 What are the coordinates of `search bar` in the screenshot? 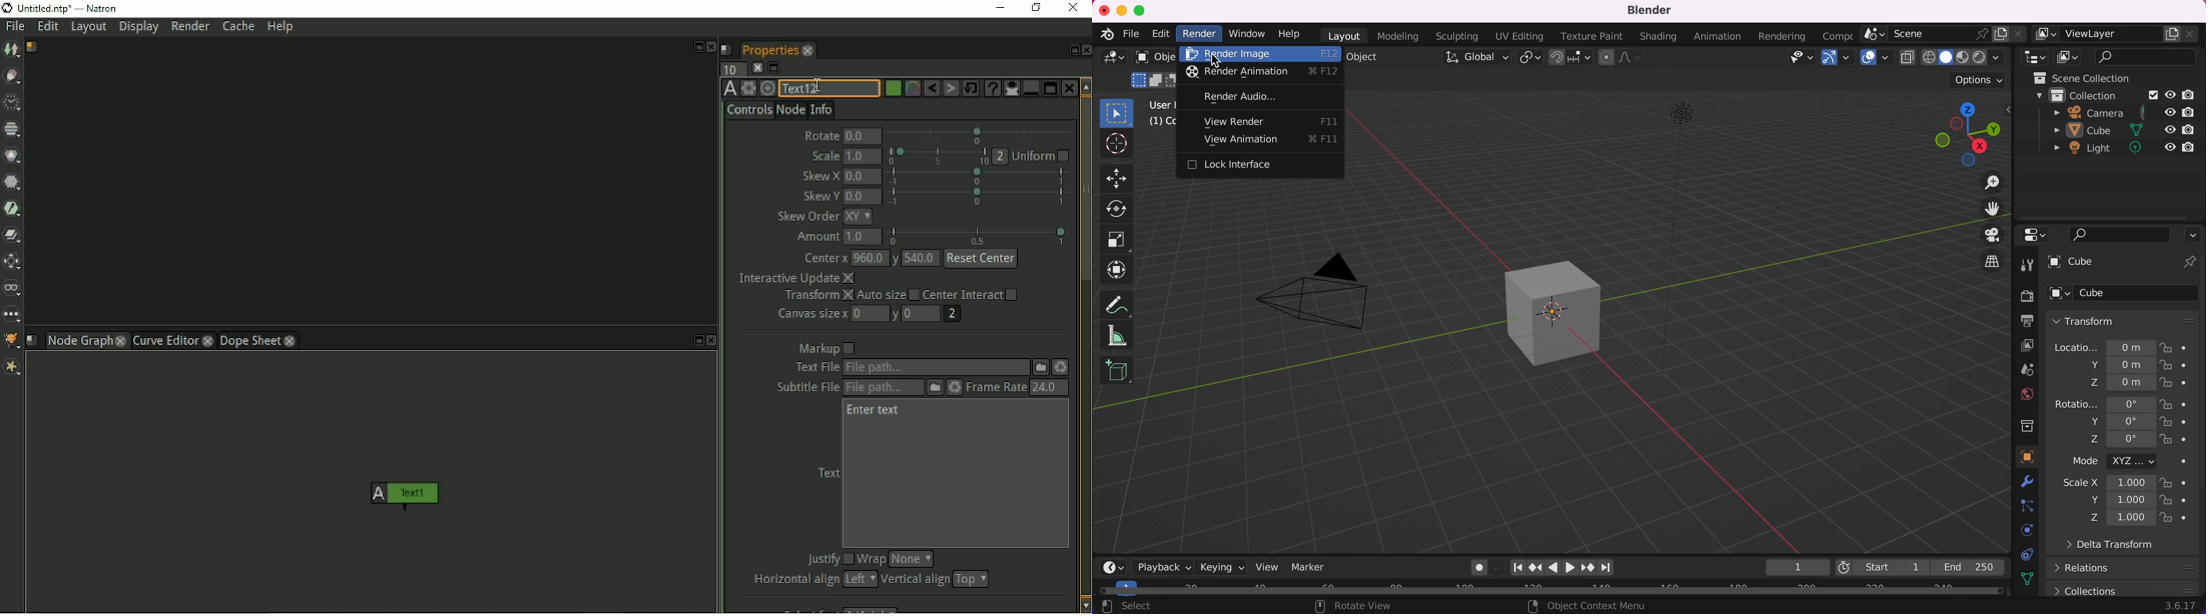 It's located at (2147, 57).